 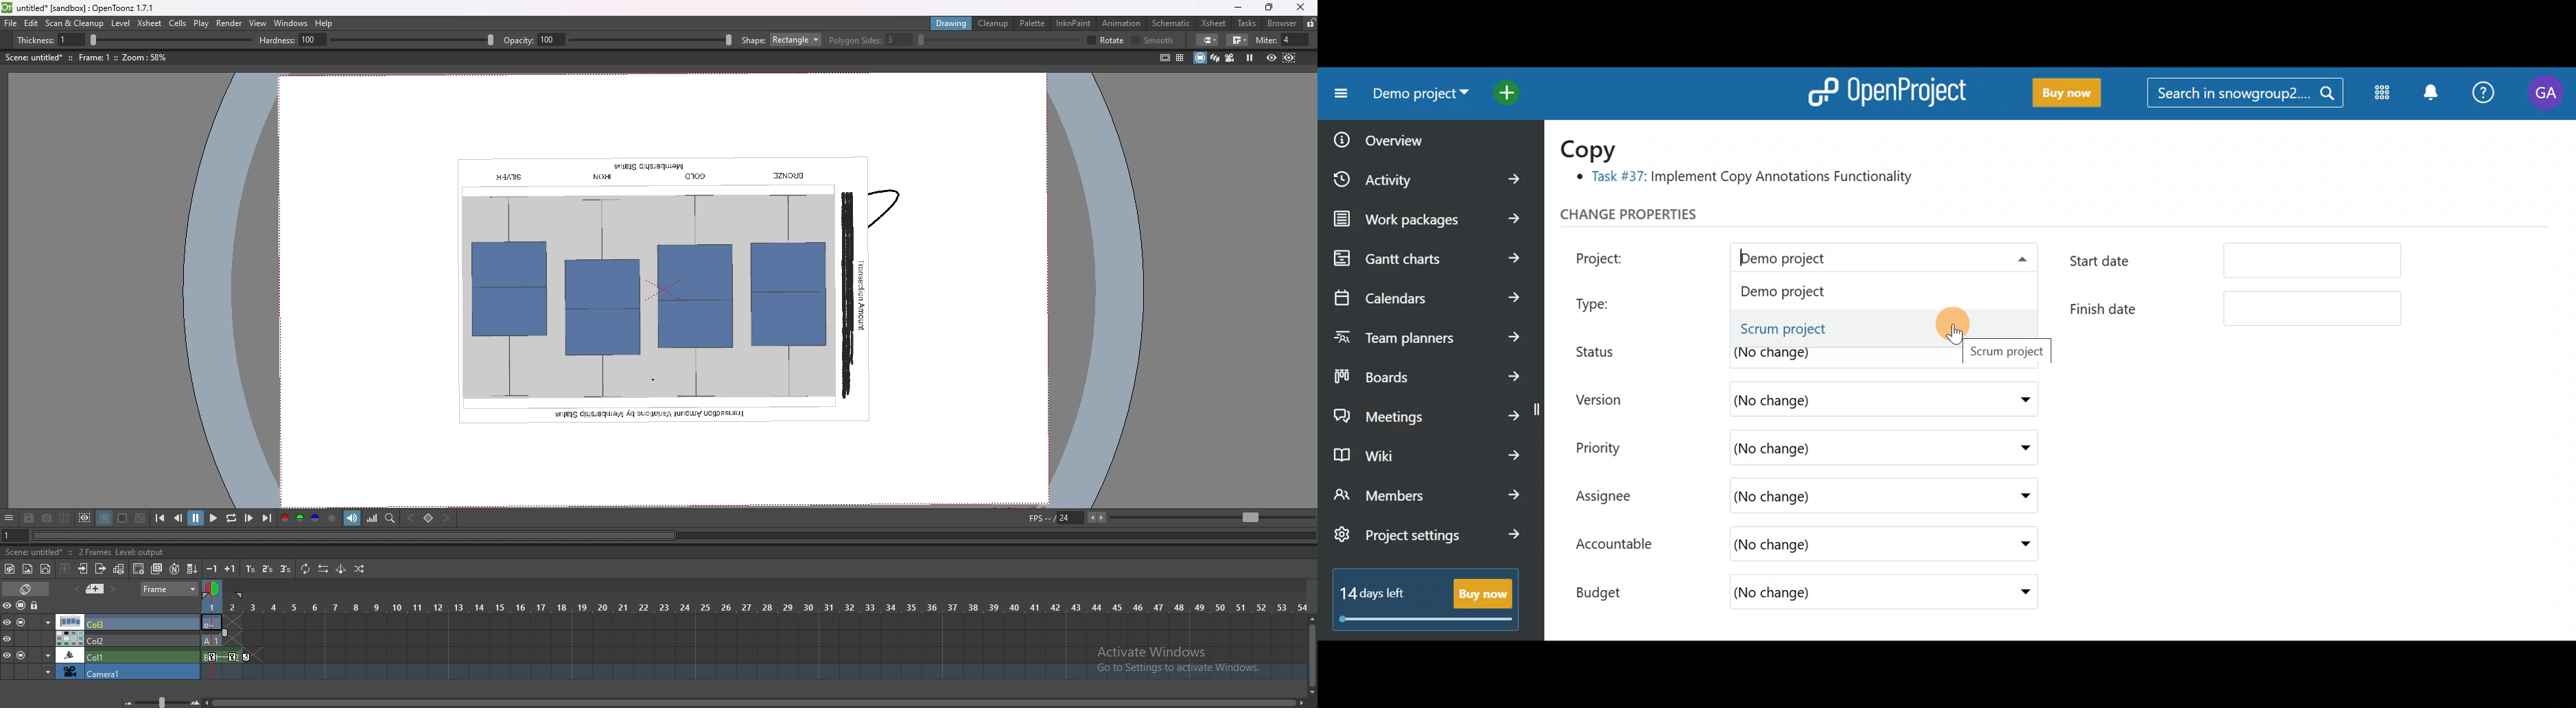 What do you see at coordinates (158, 569) in the screenshot?
I see `duplicate drawing` at bounding box center [158, 569].